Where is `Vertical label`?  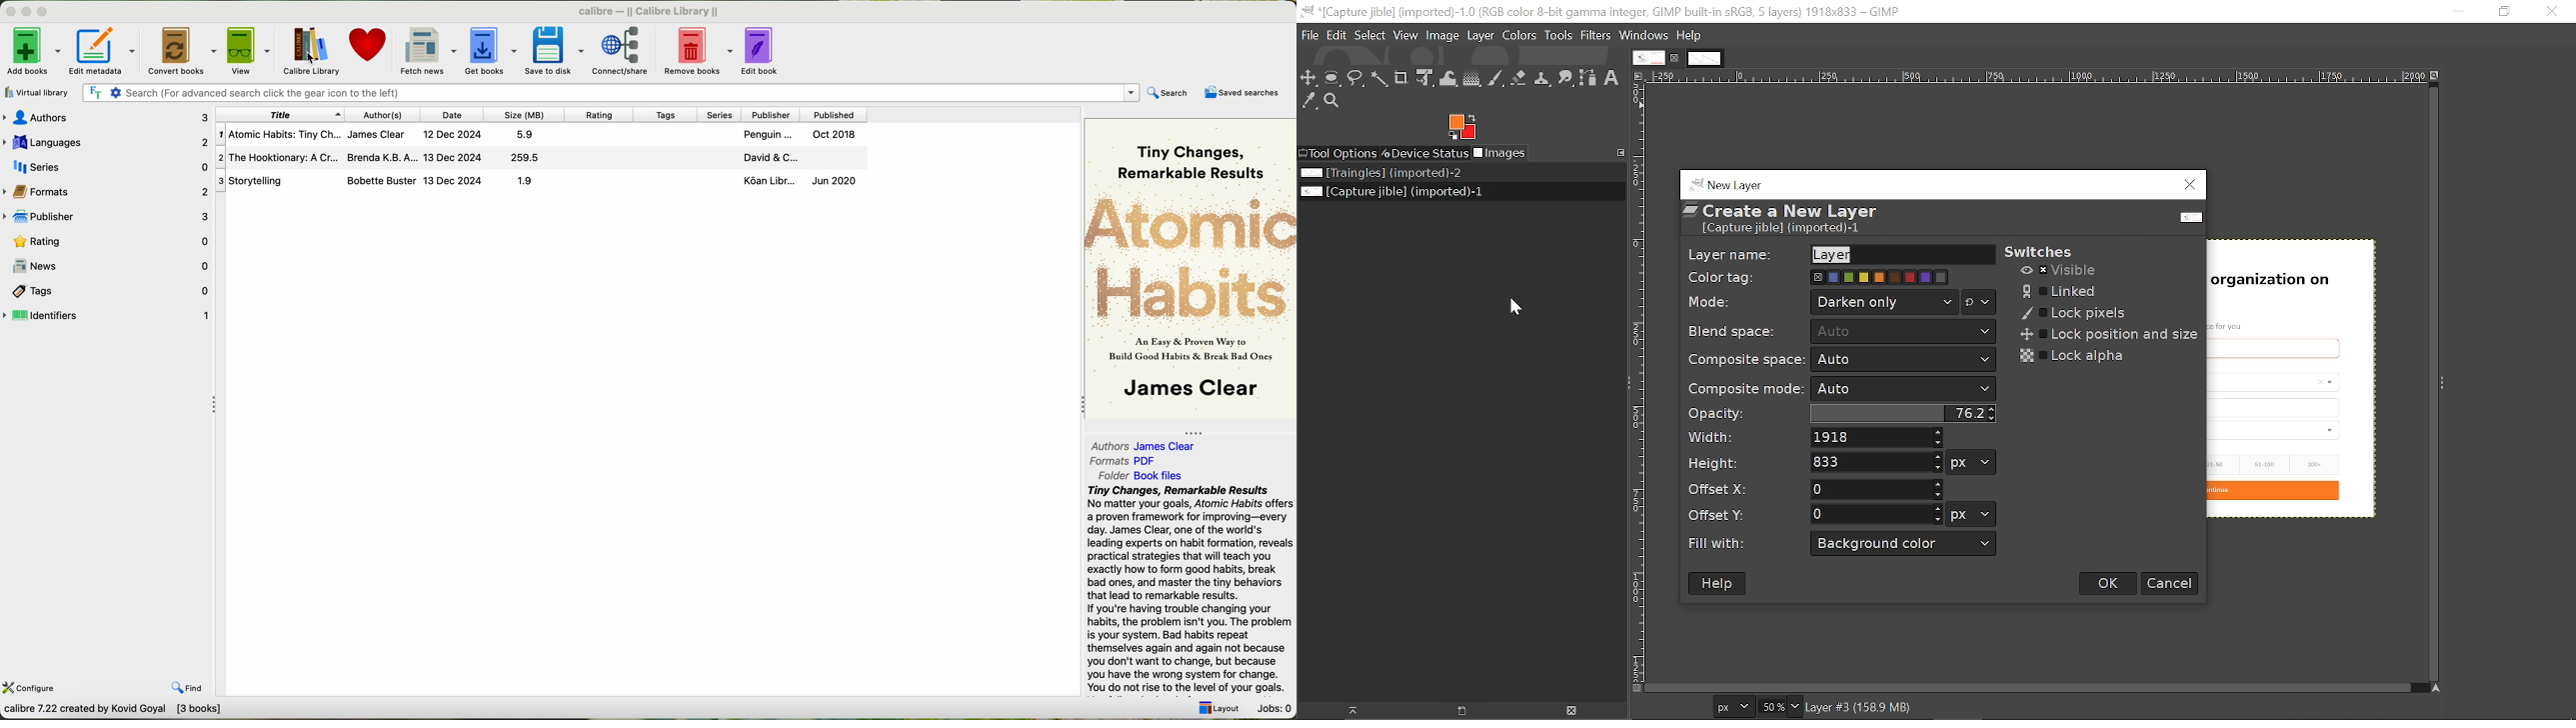
Vertical label is located at coordinates (1637, 382).